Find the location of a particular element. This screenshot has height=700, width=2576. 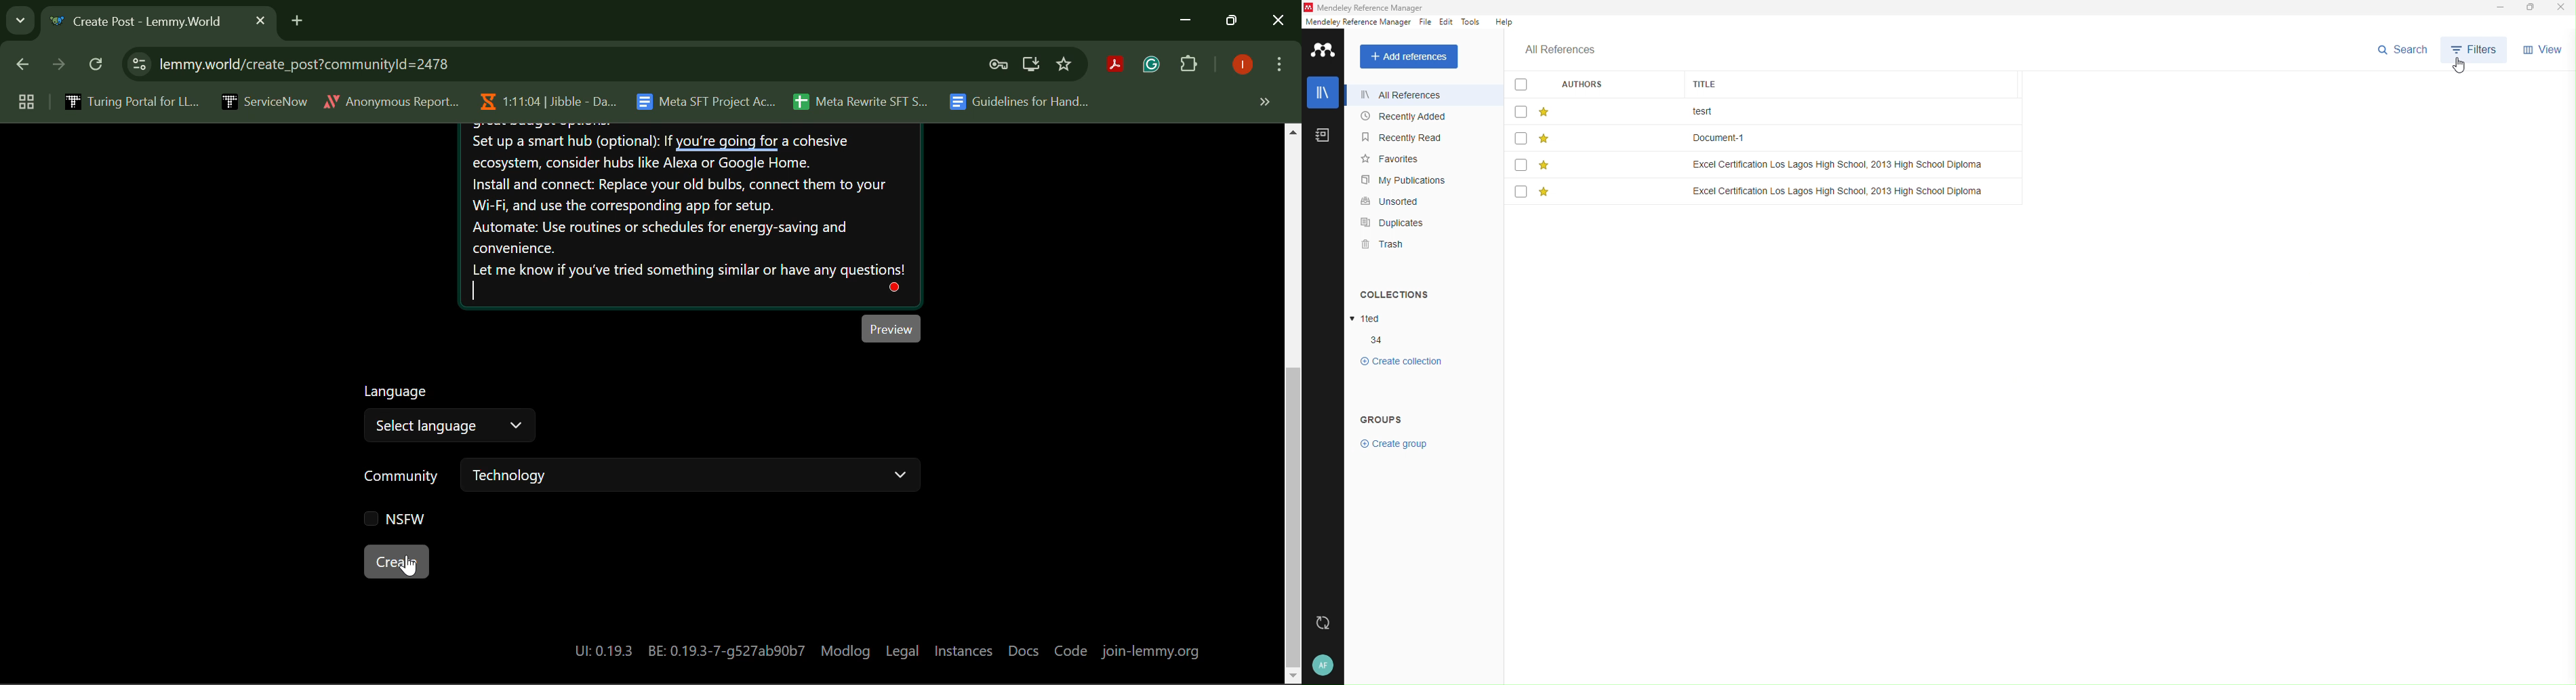

Anonymous Report is located at coordinates (391, 99).